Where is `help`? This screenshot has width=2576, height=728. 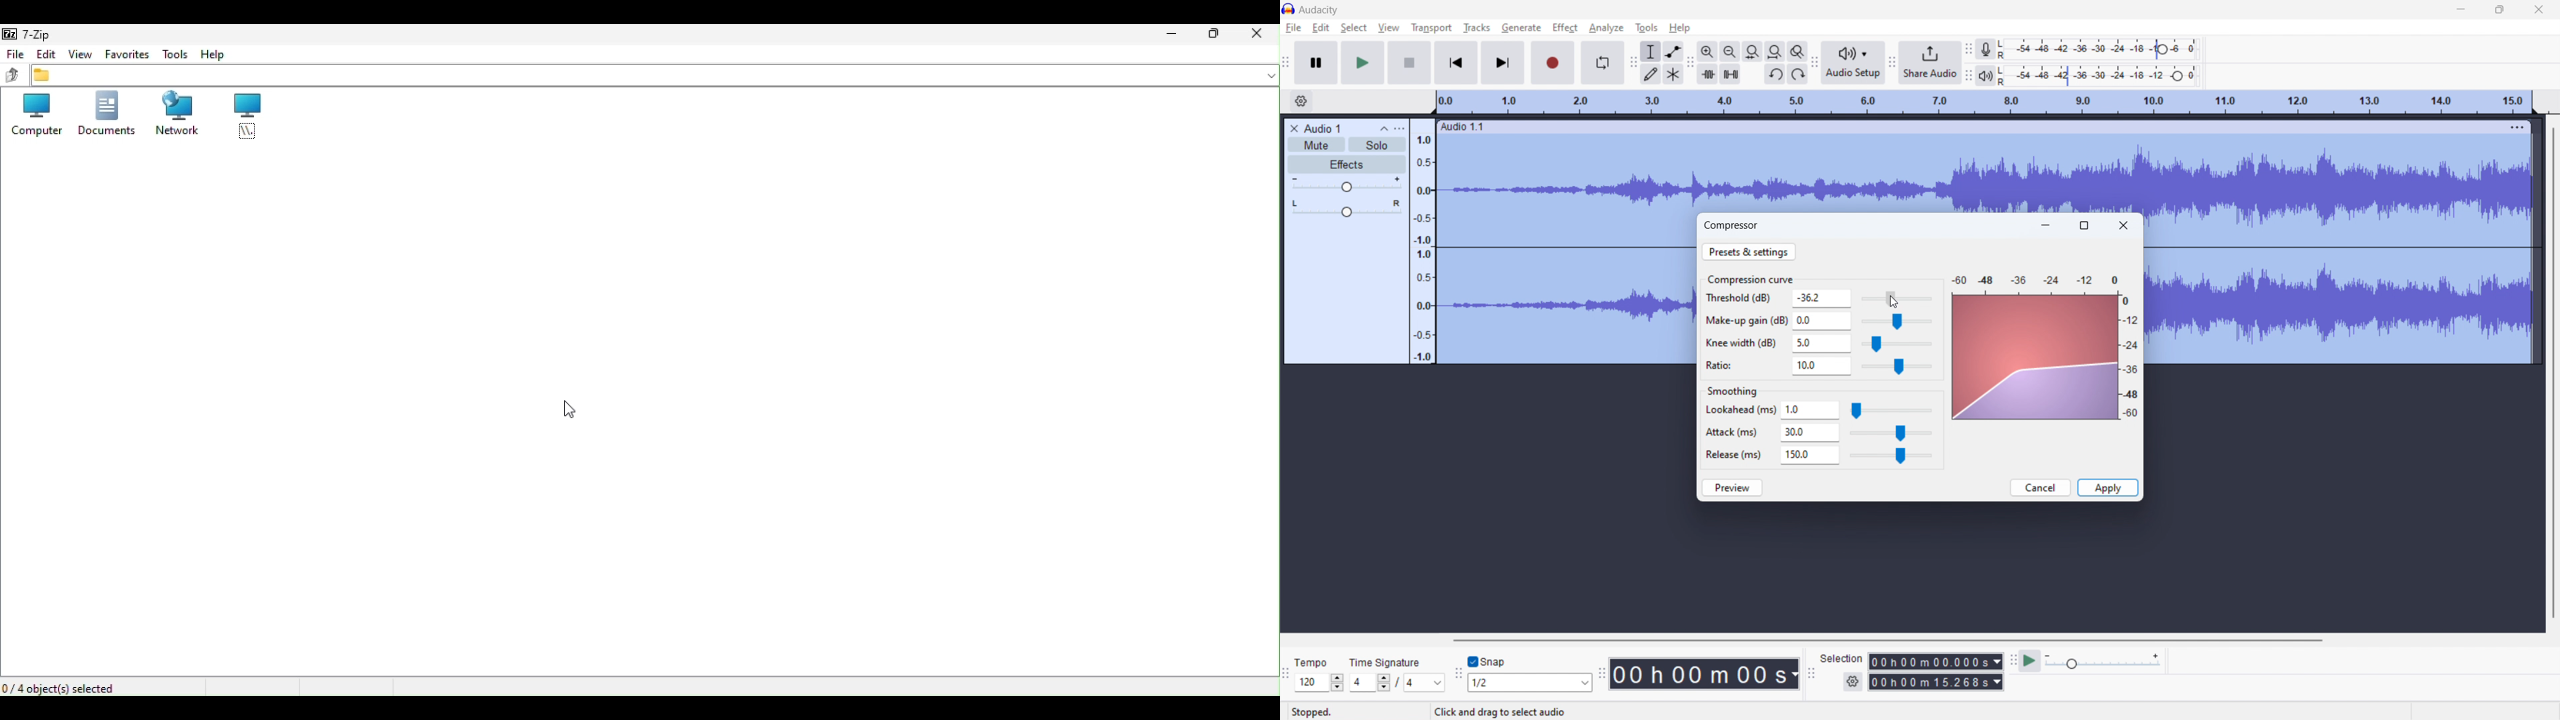
help is located at coordinates (1680, 28).